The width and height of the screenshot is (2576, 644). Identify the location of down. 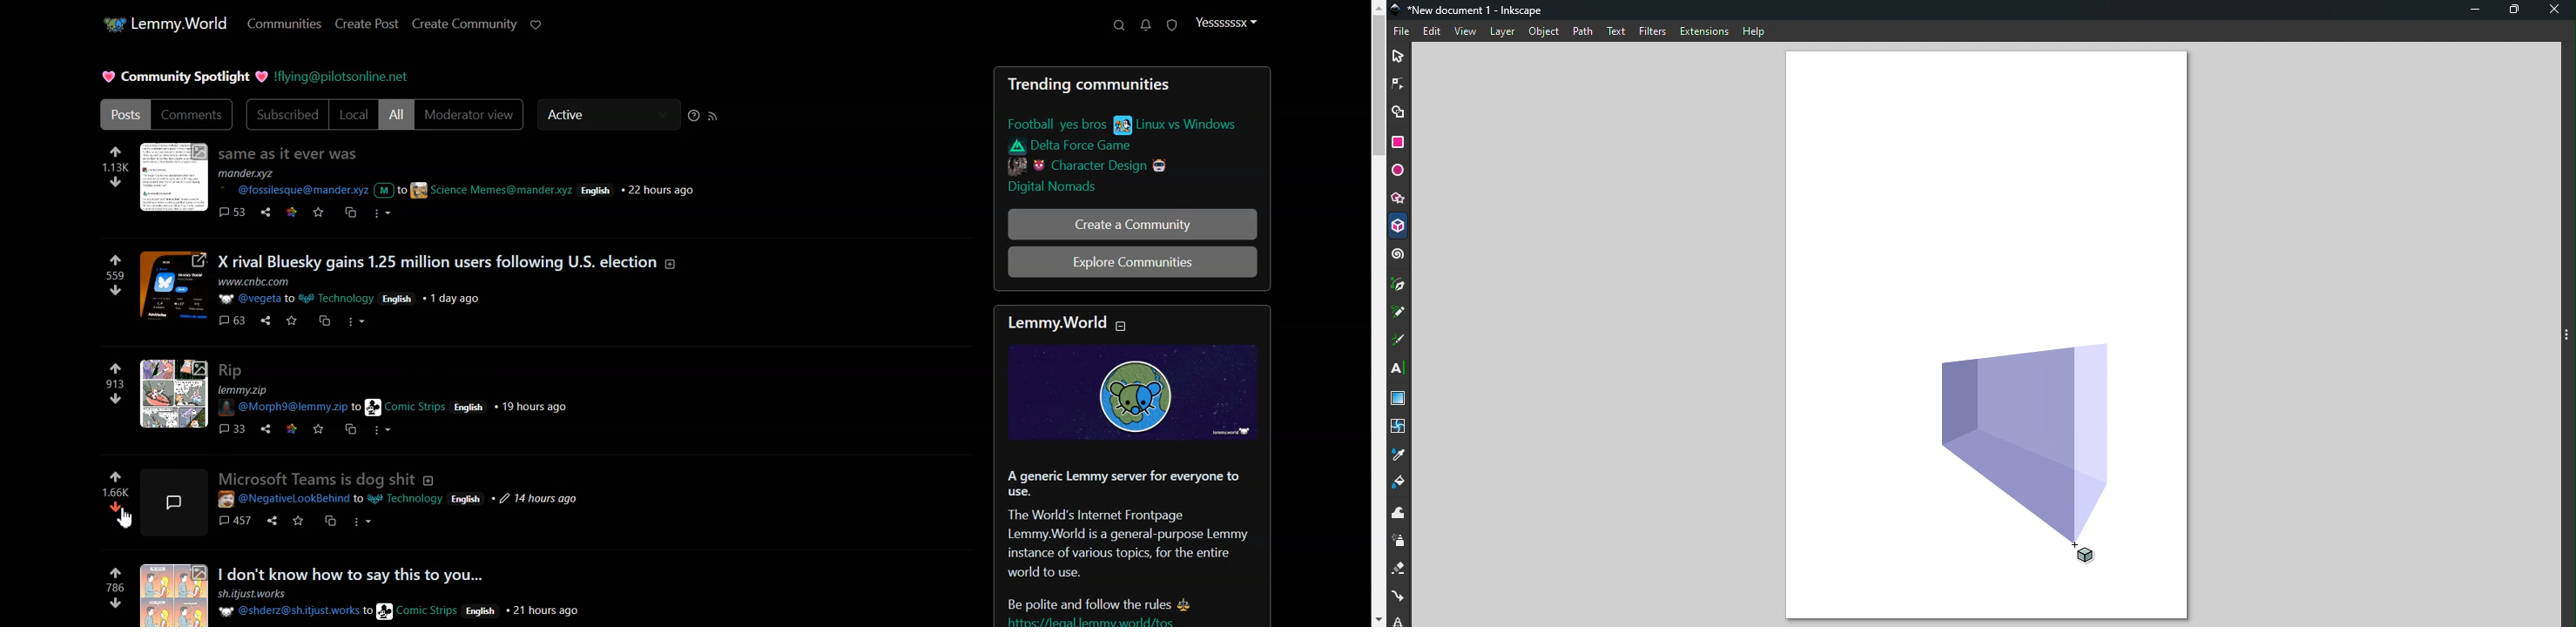
(114, 399).